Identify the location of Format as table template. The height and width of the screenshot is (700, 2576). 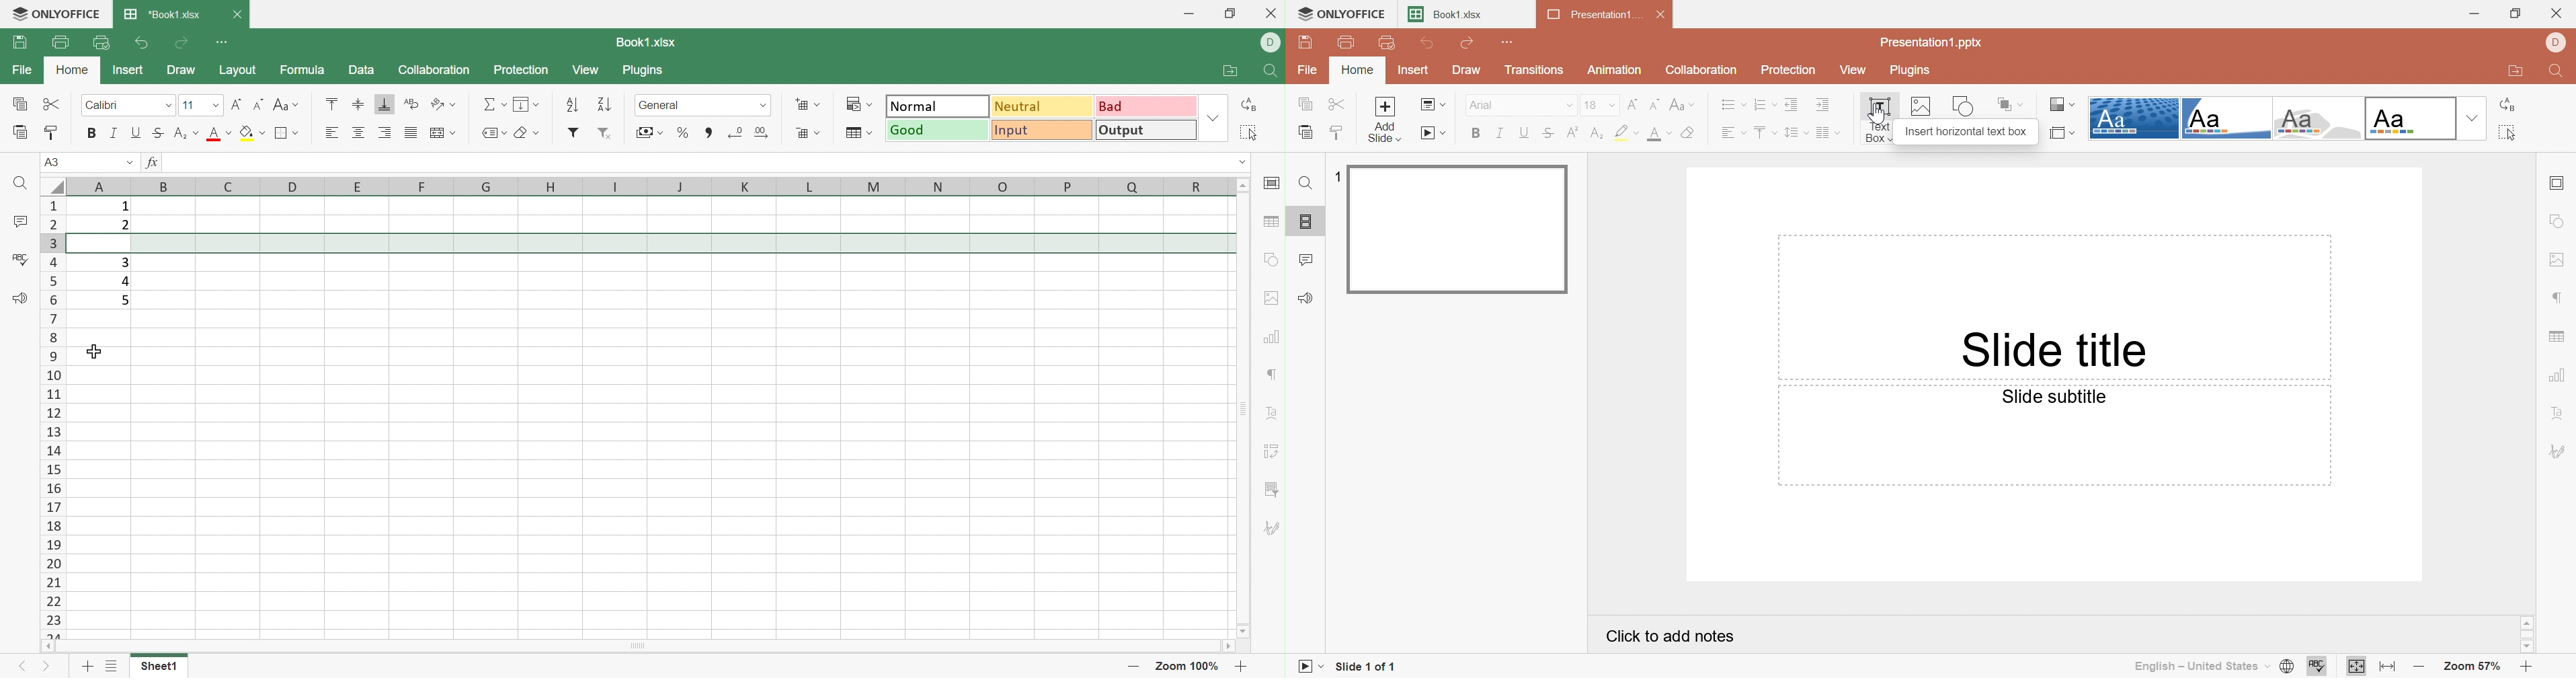
(852, 130).